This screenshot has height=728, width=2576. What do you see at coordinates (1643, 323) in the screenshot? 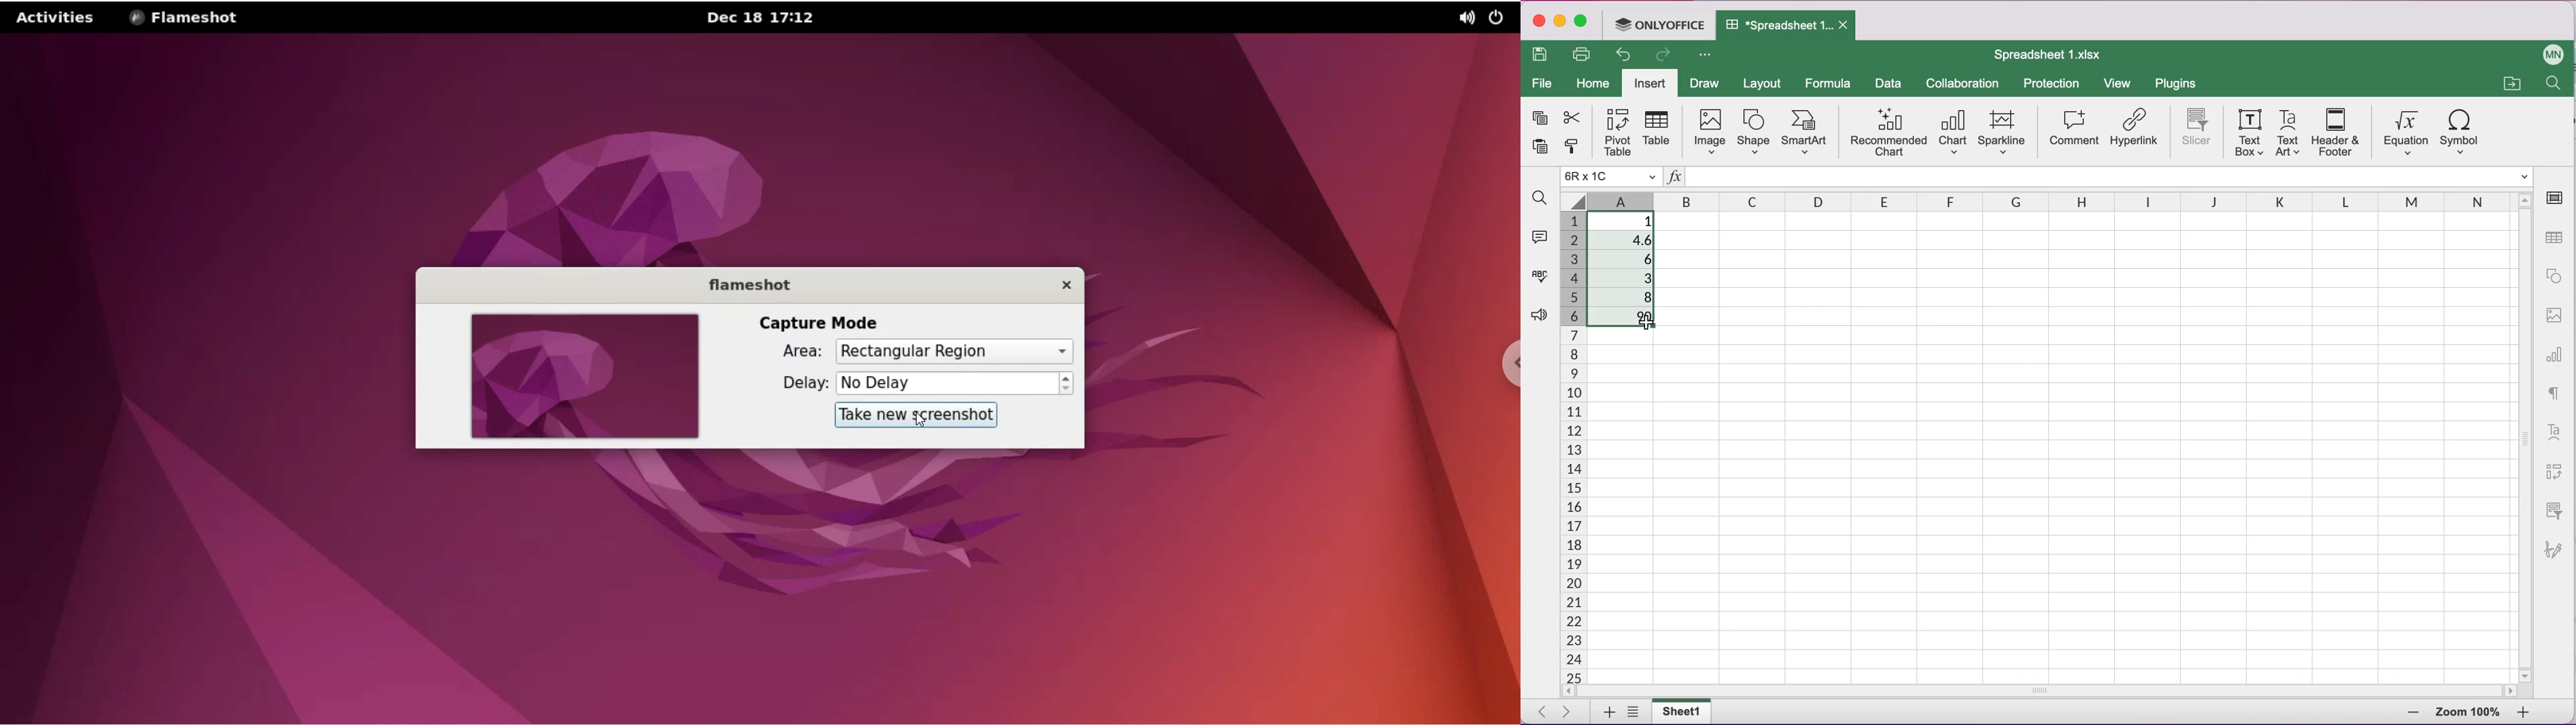
I see `Cursor` at bounding box center [1643, 323].